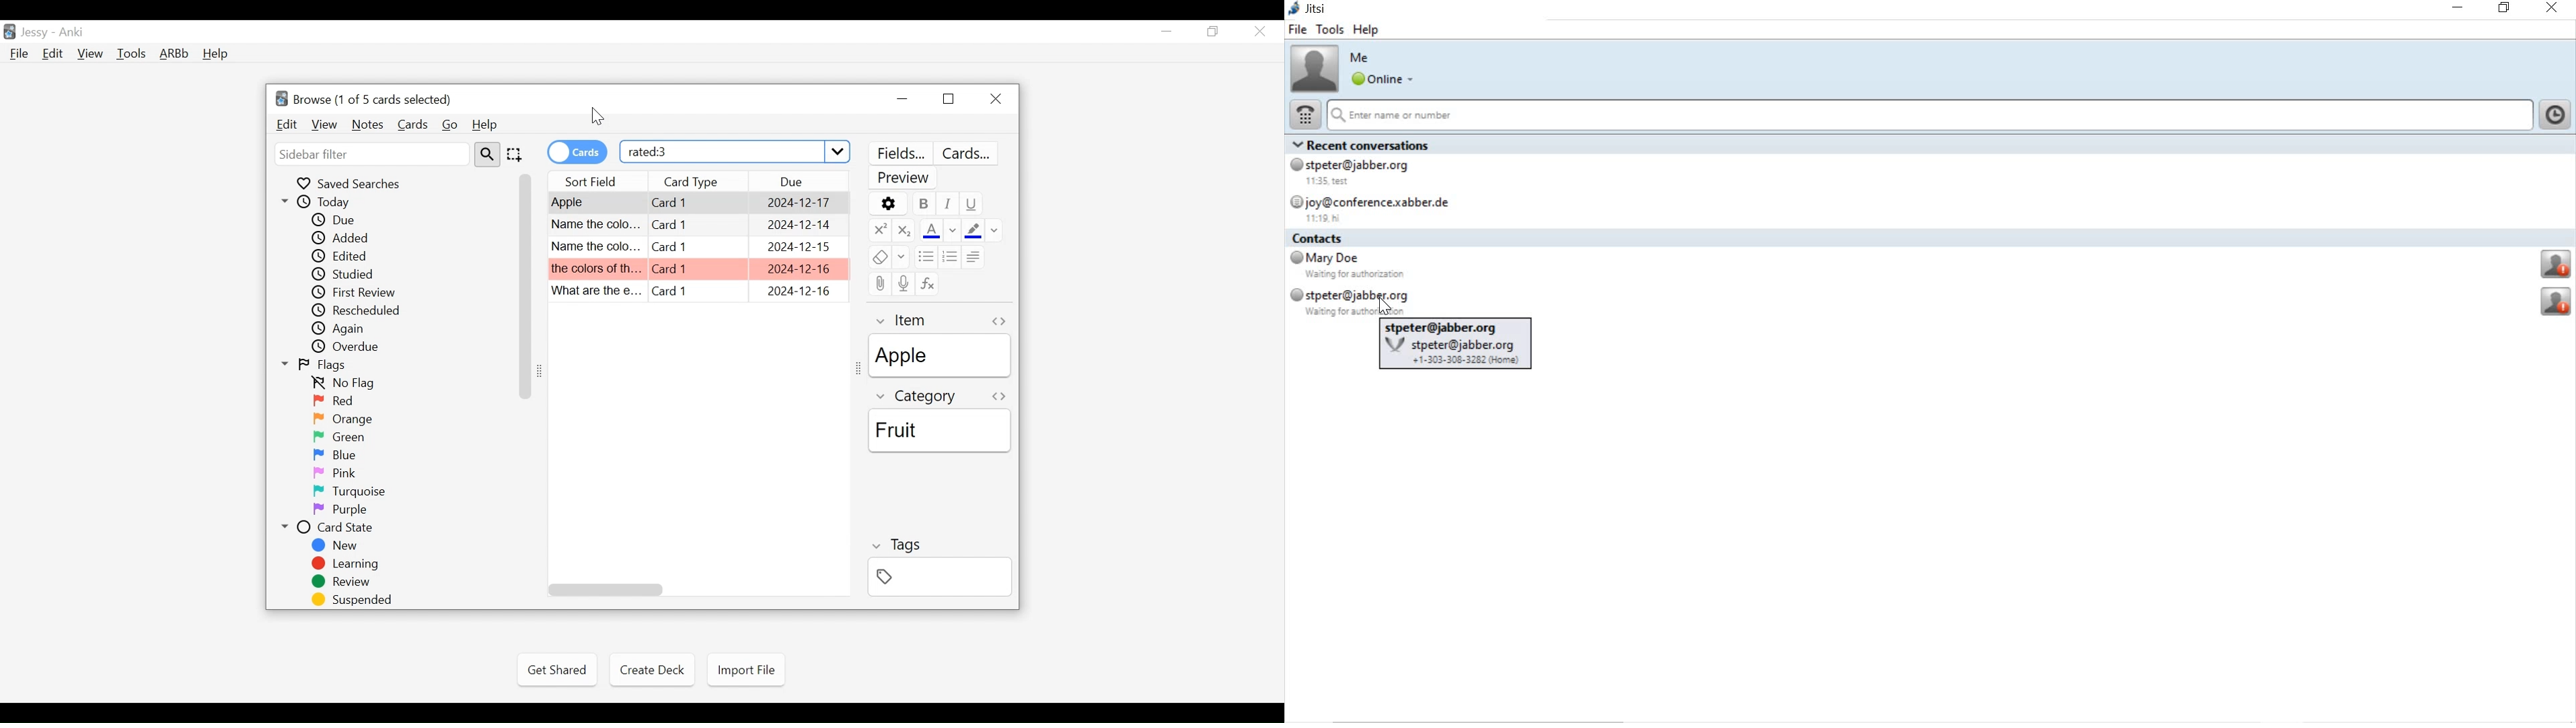 The width and height of the screenshot is (2576, 728). Describe the element at coordinates (341, 219) in the screenshot. I see `Due` at that location.